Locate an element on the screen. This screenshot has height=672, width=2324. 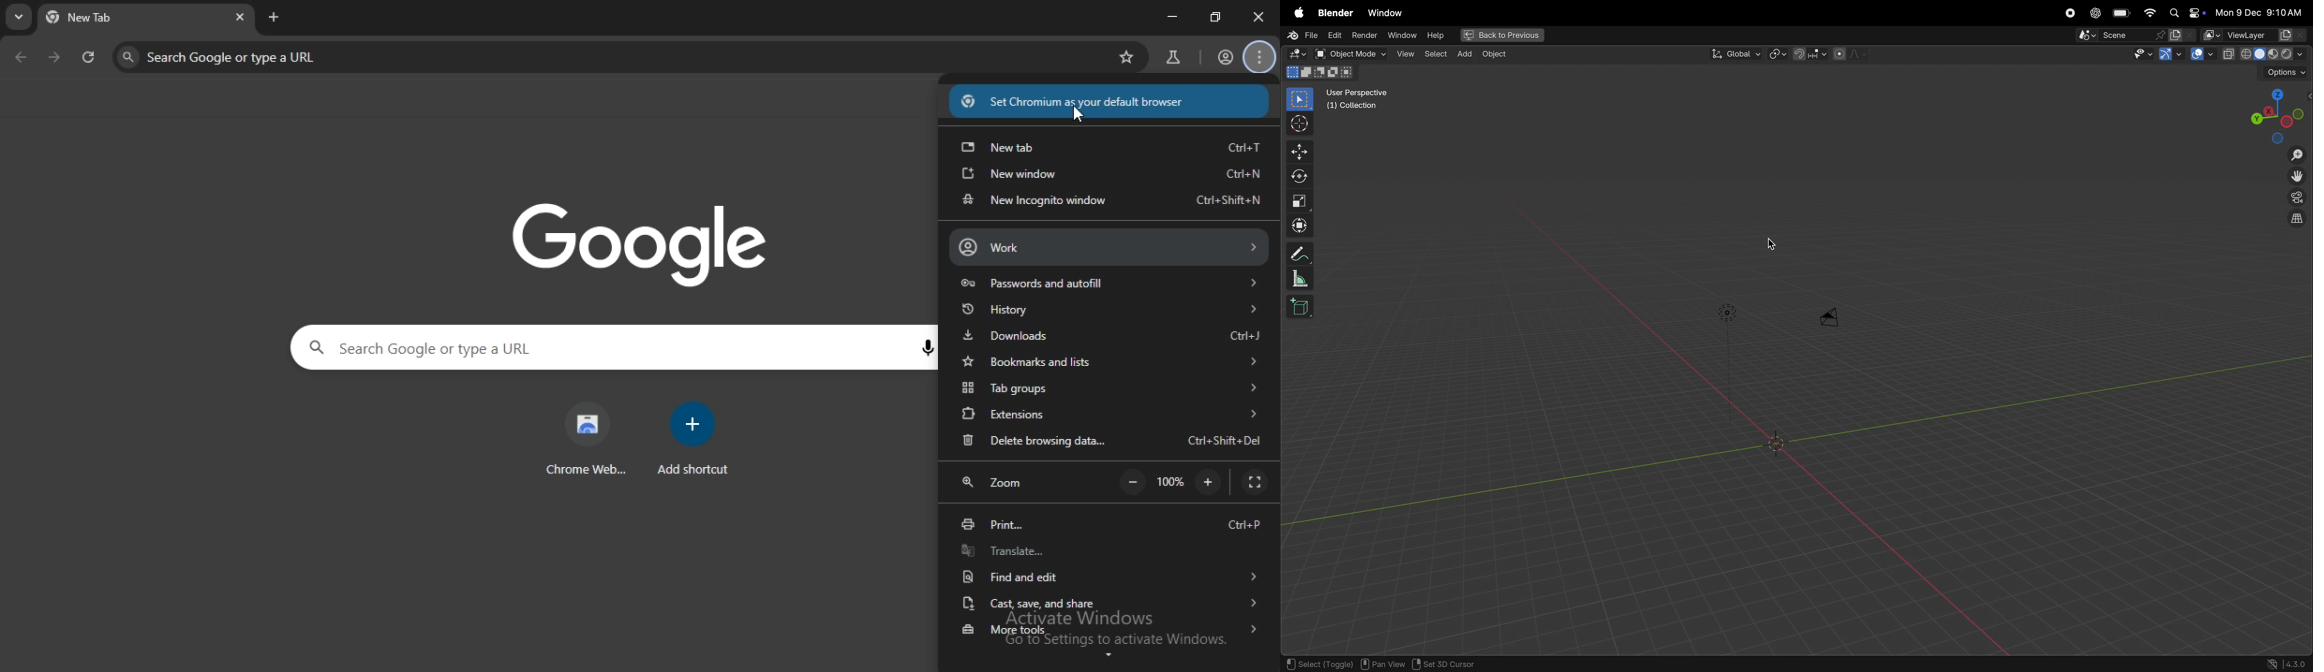
Gimzos is located at coordinates (2170, 55).